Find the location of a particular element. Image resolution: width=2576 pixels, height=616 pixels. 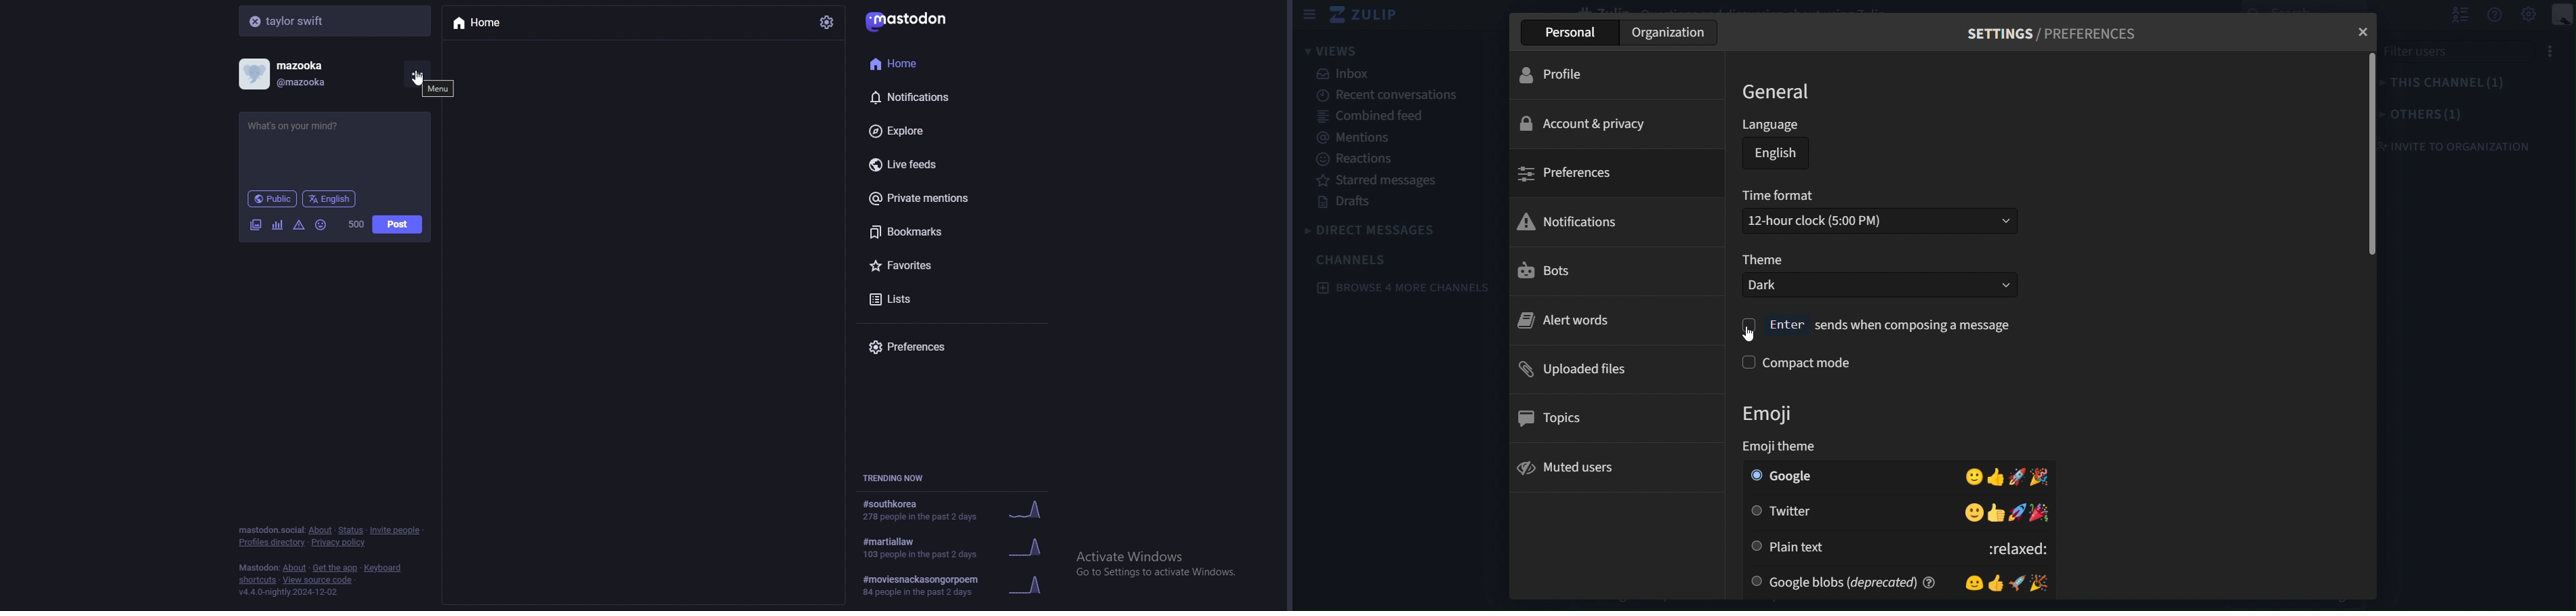

favourites is located at coordinates (946, 265).